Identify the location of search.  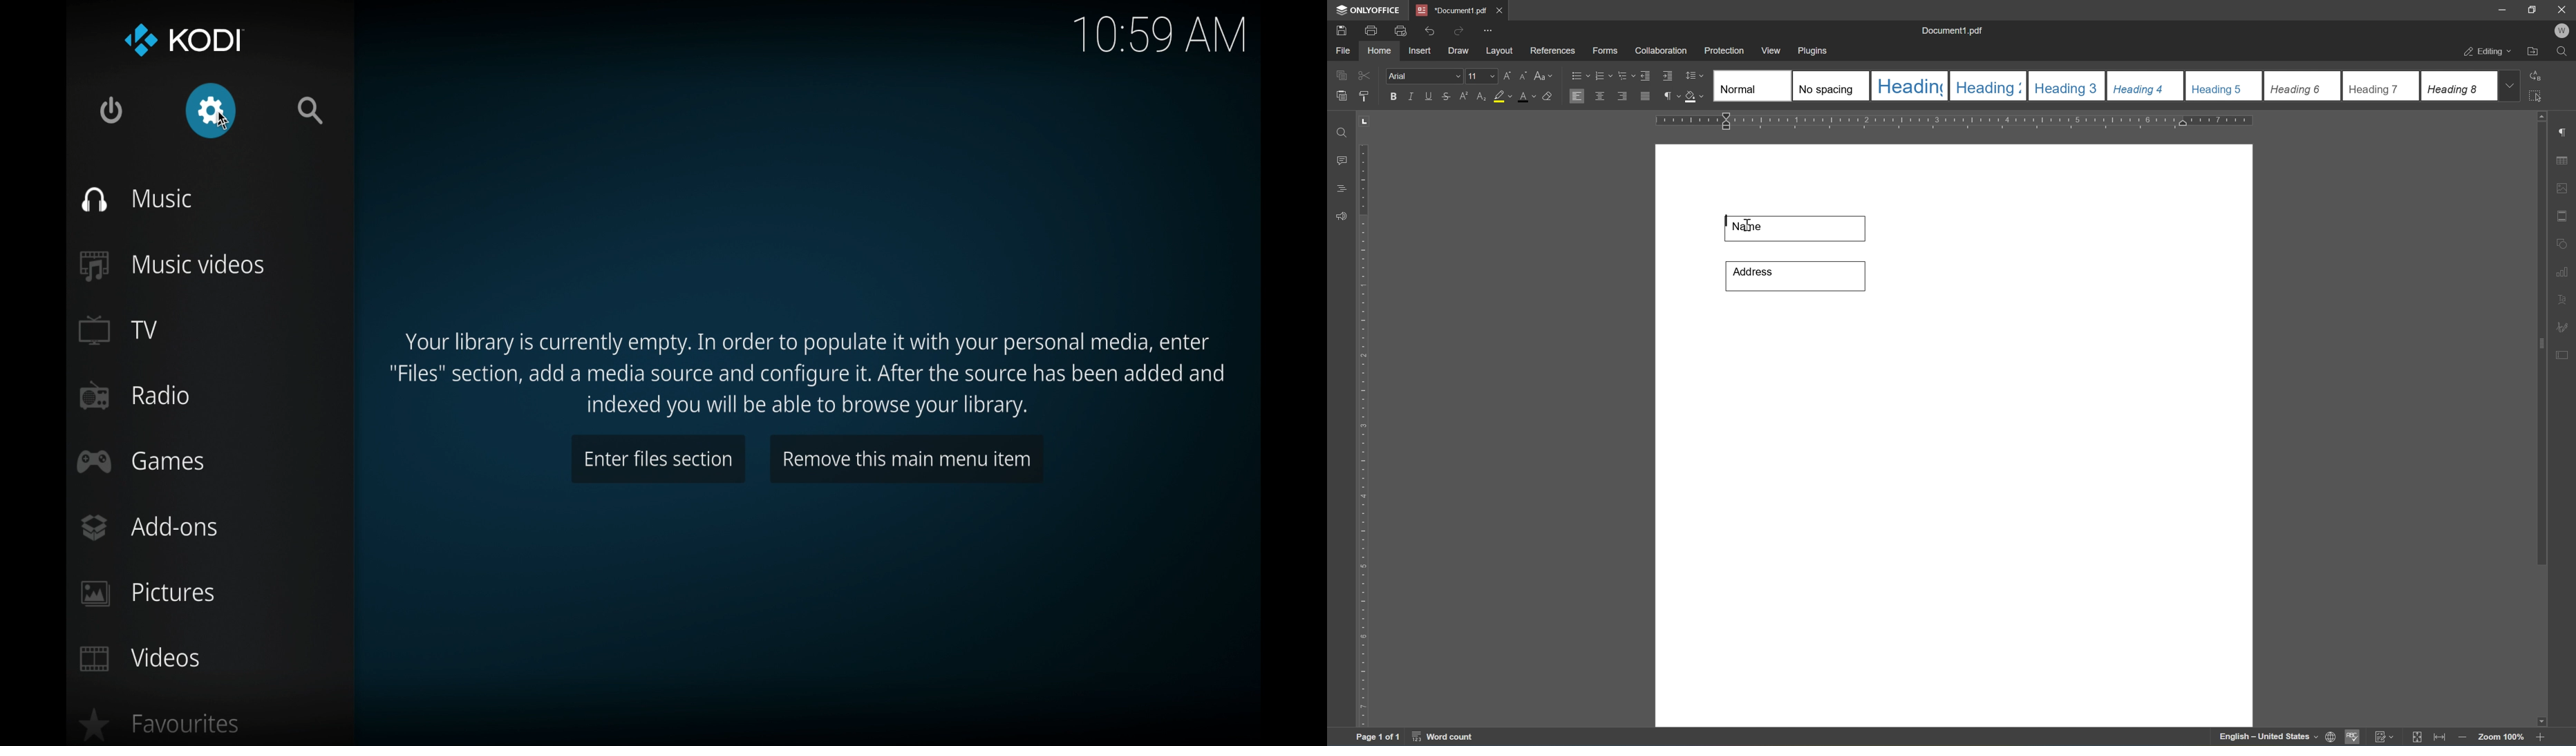
(312, 111).